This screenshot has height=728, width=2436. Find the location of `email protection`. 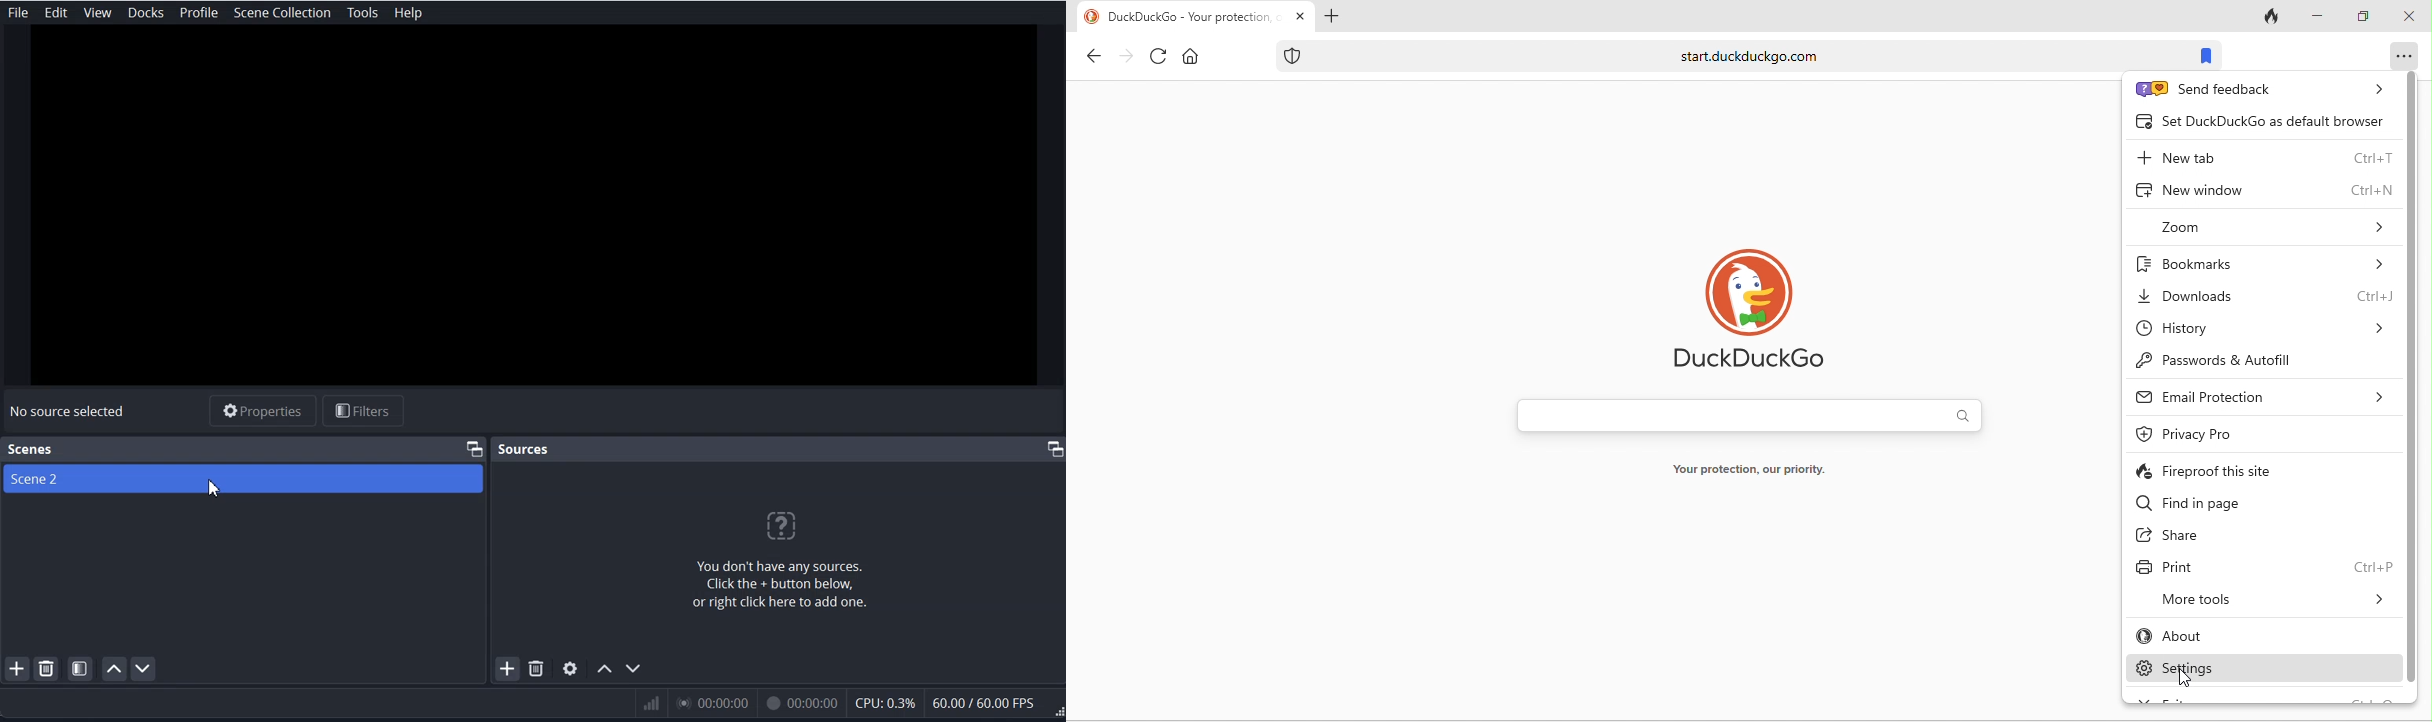

email protection is located at coordinates (2261, 398).